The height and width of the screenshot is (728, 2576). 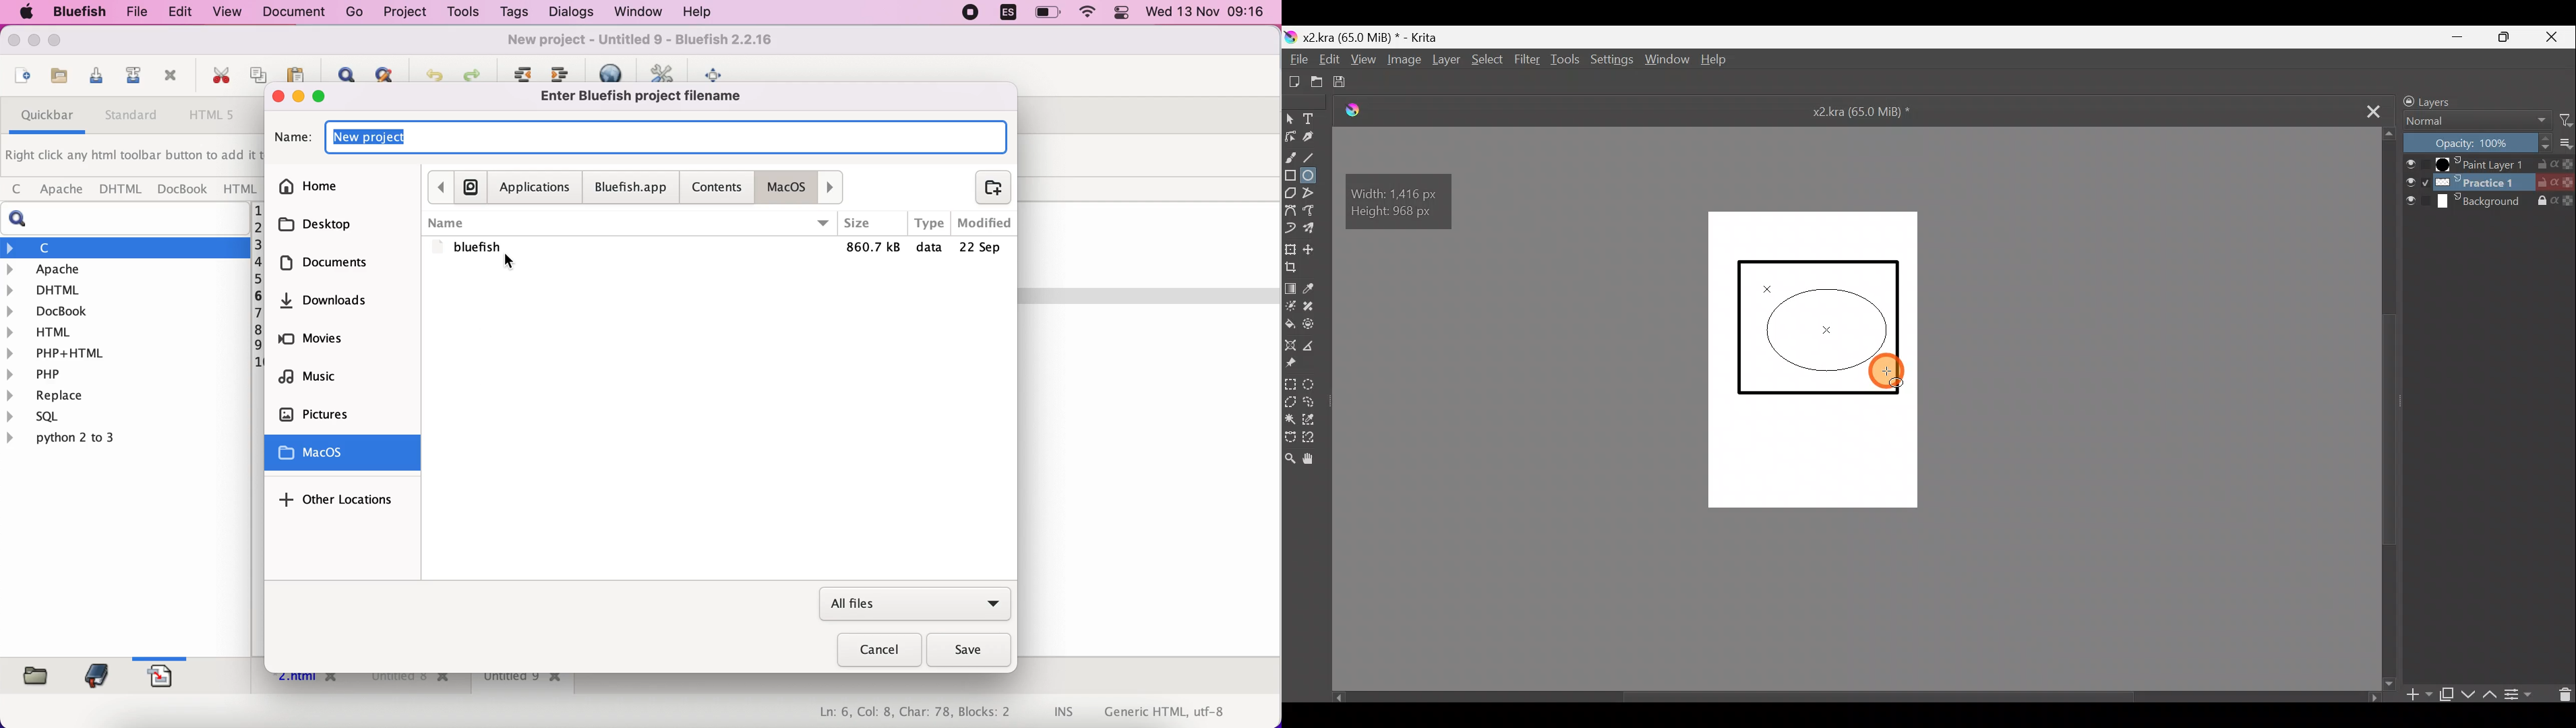 I want to click on recording stopped, so click(x=968, y=14).